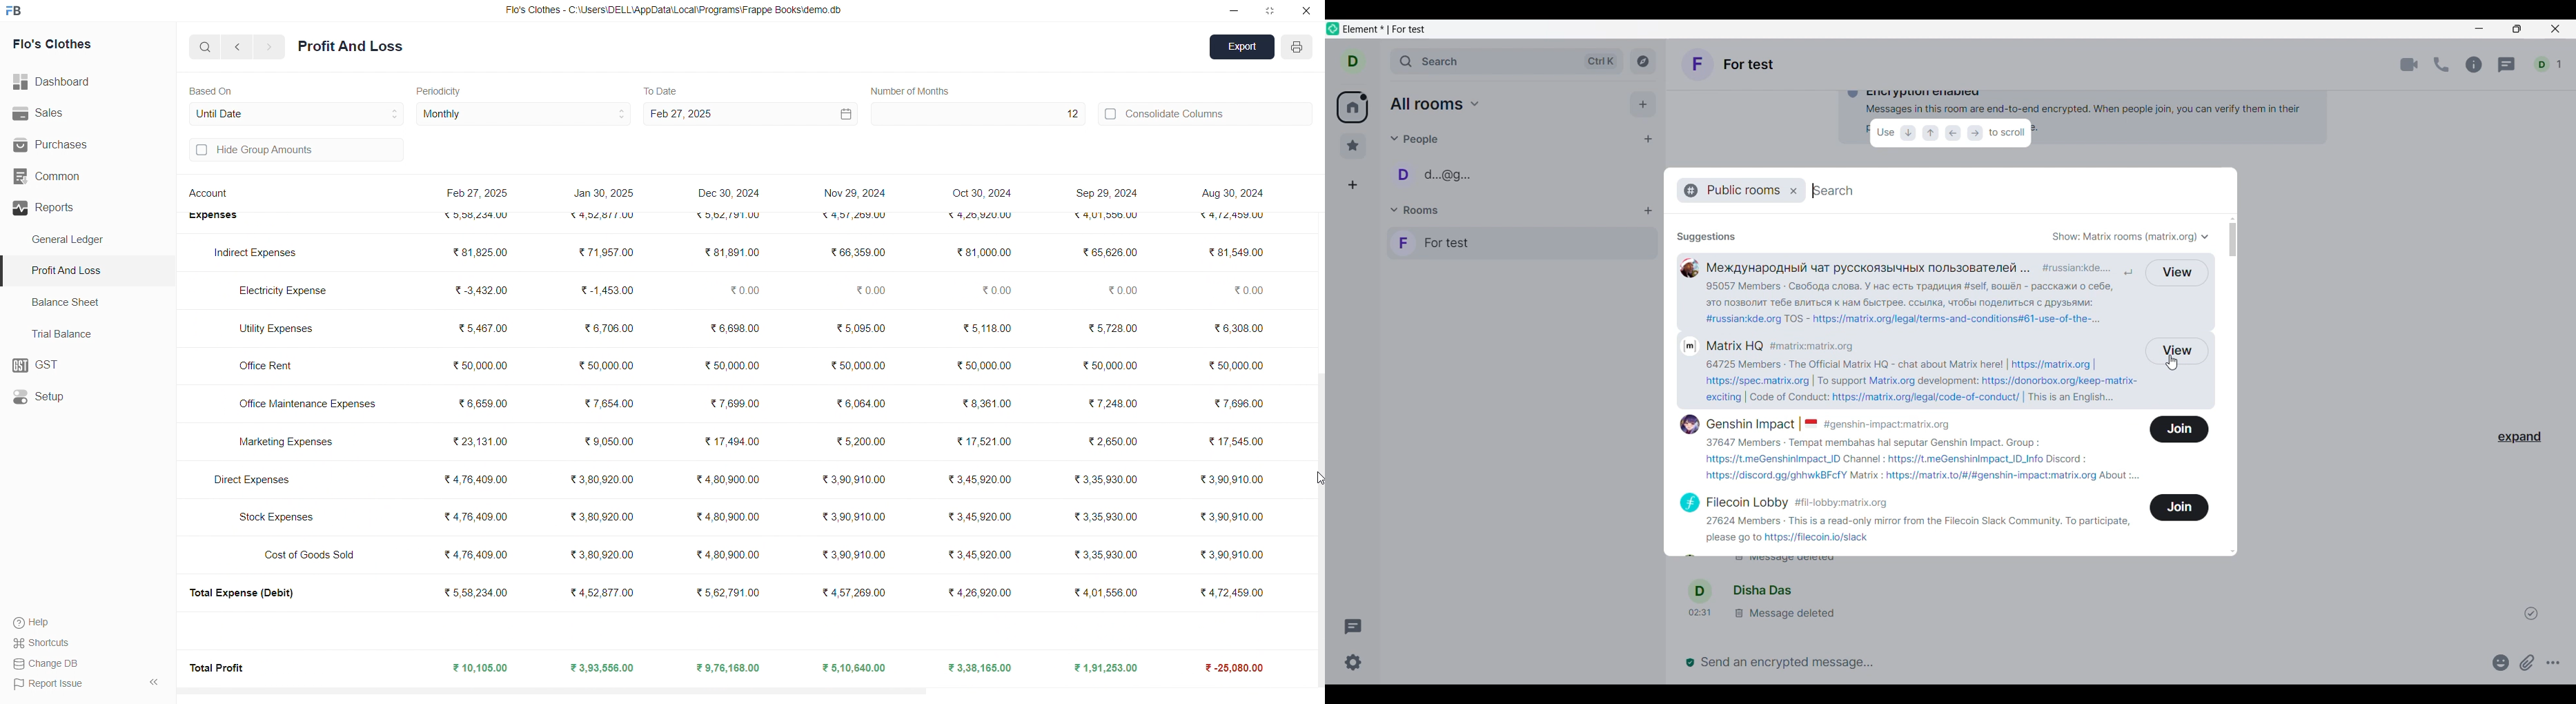 The image size is (2576, 728). I want to click on Periodicity, so click(442, 90).